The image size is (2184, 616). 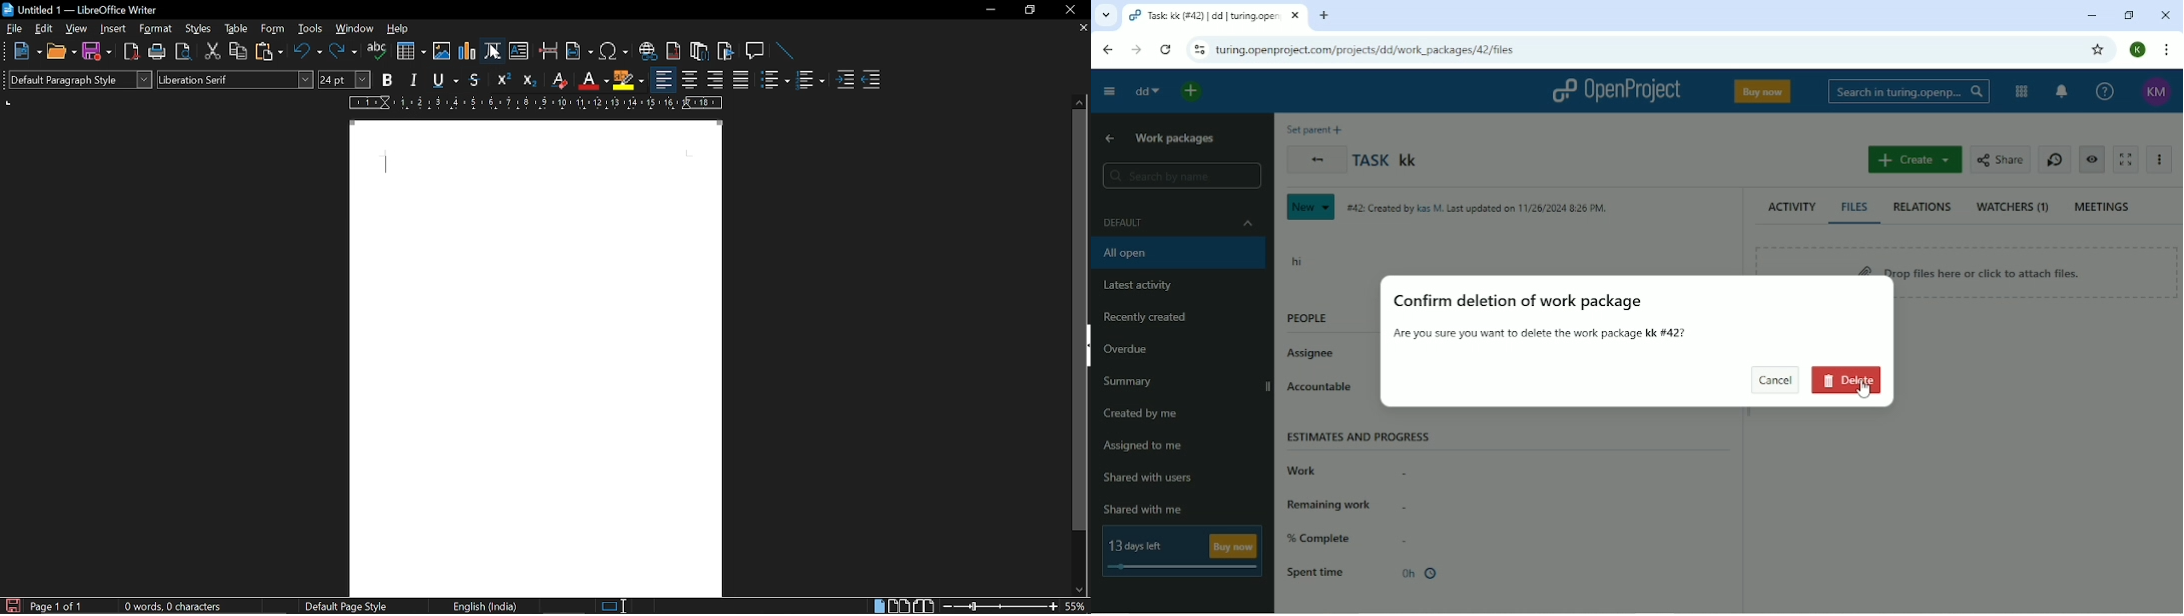 What do you see at coordinates (275, 27) in the screenshot?
I see `form` at bounding box center [275, 27].